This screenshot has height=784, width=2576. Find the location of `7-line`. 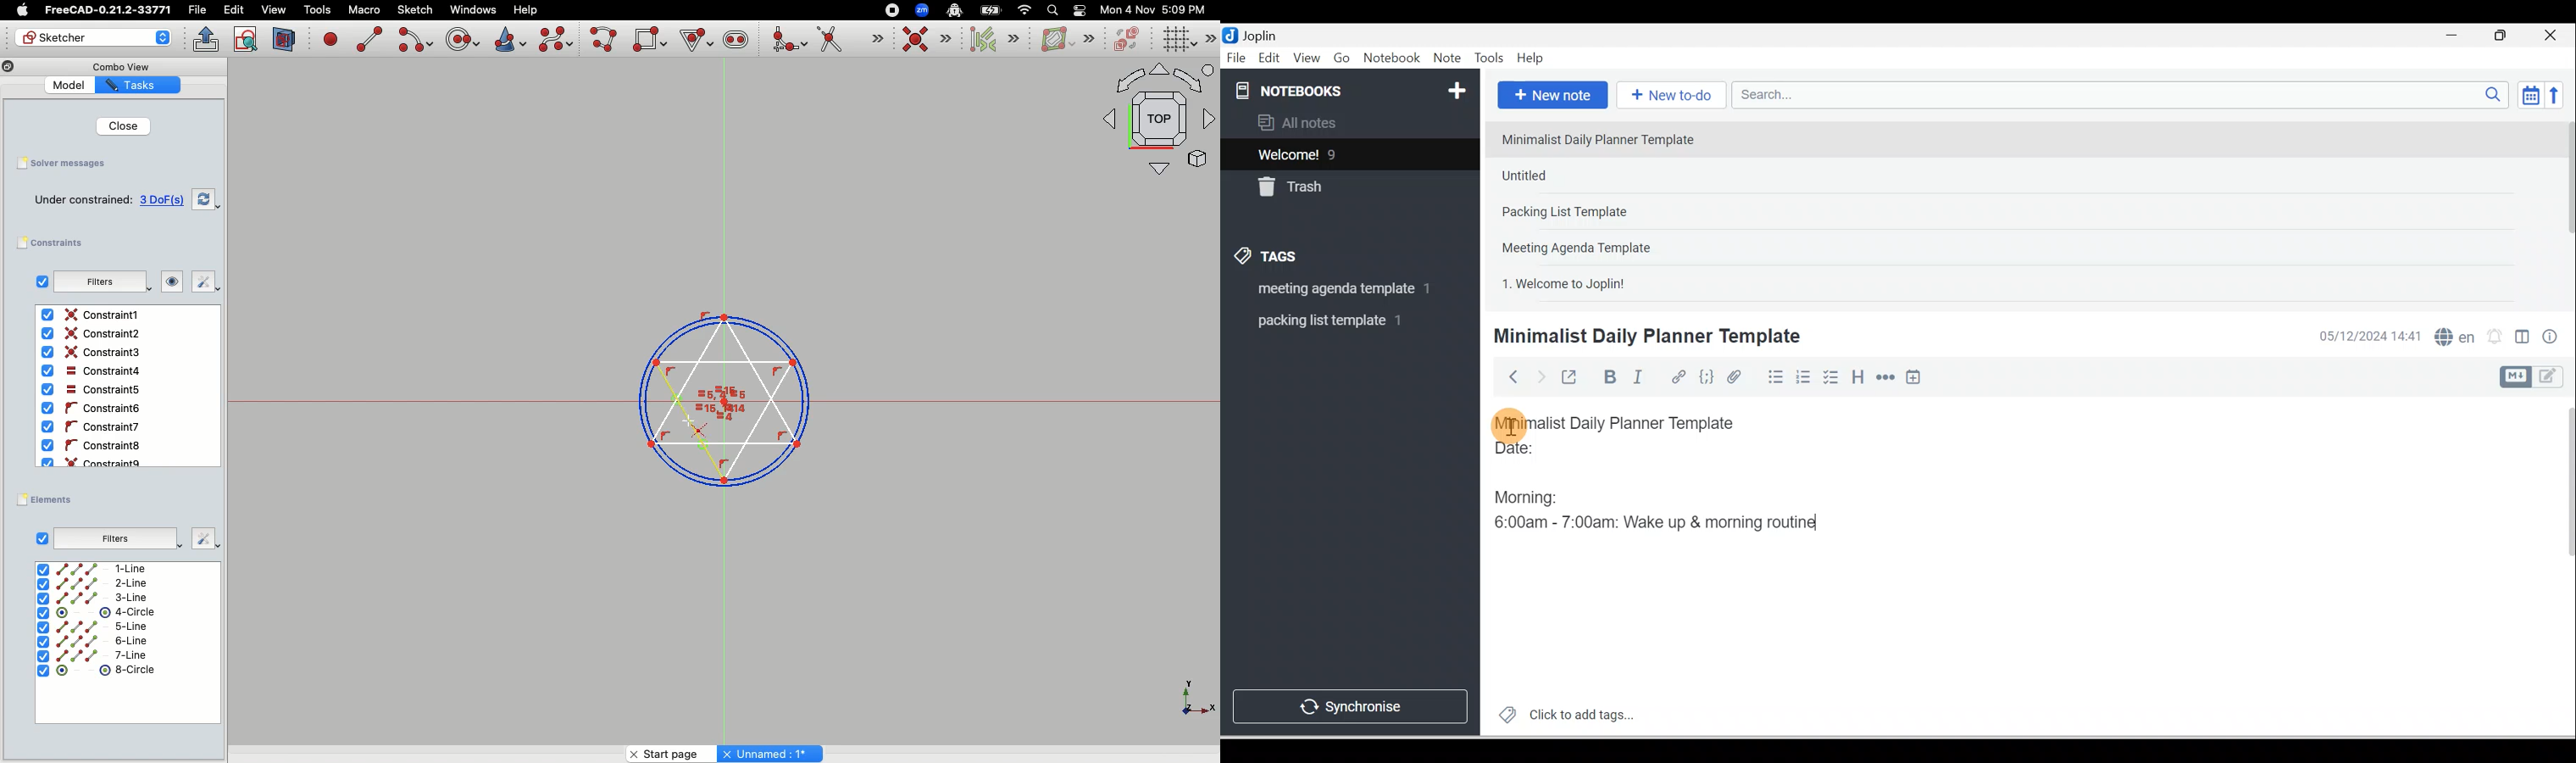

7-line is located at coordinates (93, 655).